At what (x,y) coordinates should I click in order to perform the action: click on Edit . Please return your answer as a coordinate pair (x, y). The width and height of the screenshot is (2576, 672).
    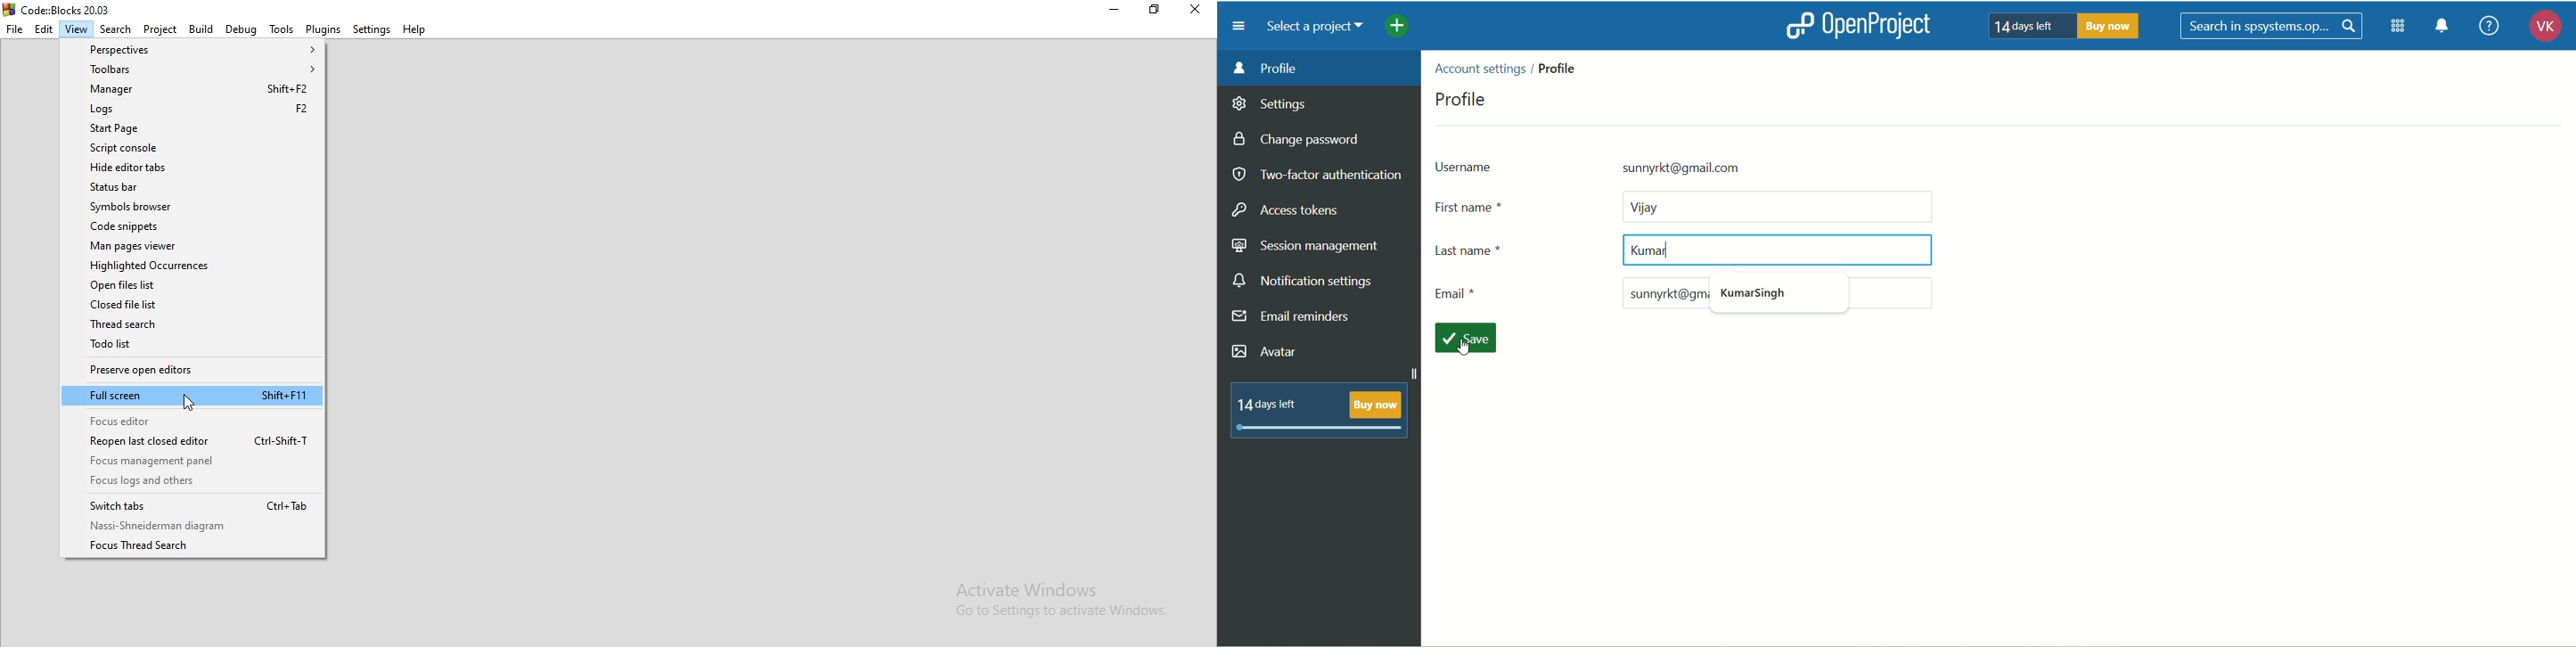
    Looking at the image, I should click on (44, 30).